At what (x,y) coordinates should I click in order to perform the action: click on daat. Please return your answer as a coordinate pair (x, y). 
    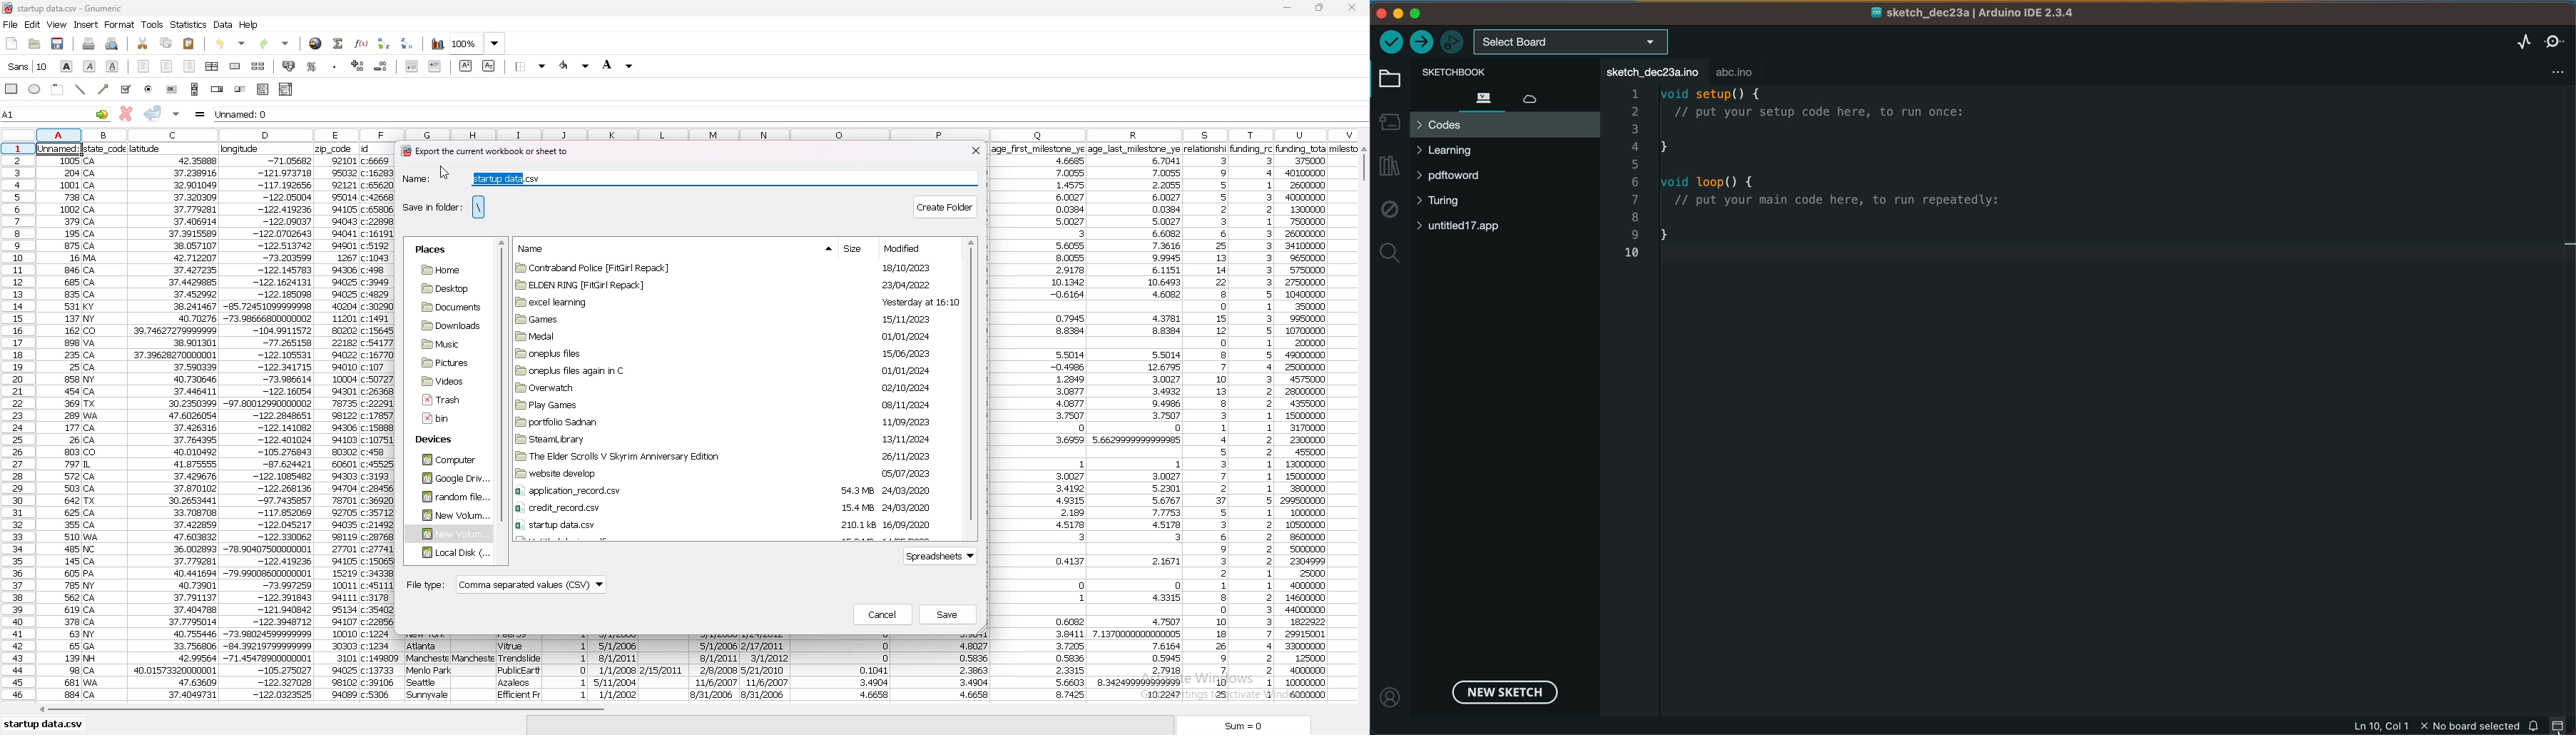
    Looking at the image, I should click on (474, 665).